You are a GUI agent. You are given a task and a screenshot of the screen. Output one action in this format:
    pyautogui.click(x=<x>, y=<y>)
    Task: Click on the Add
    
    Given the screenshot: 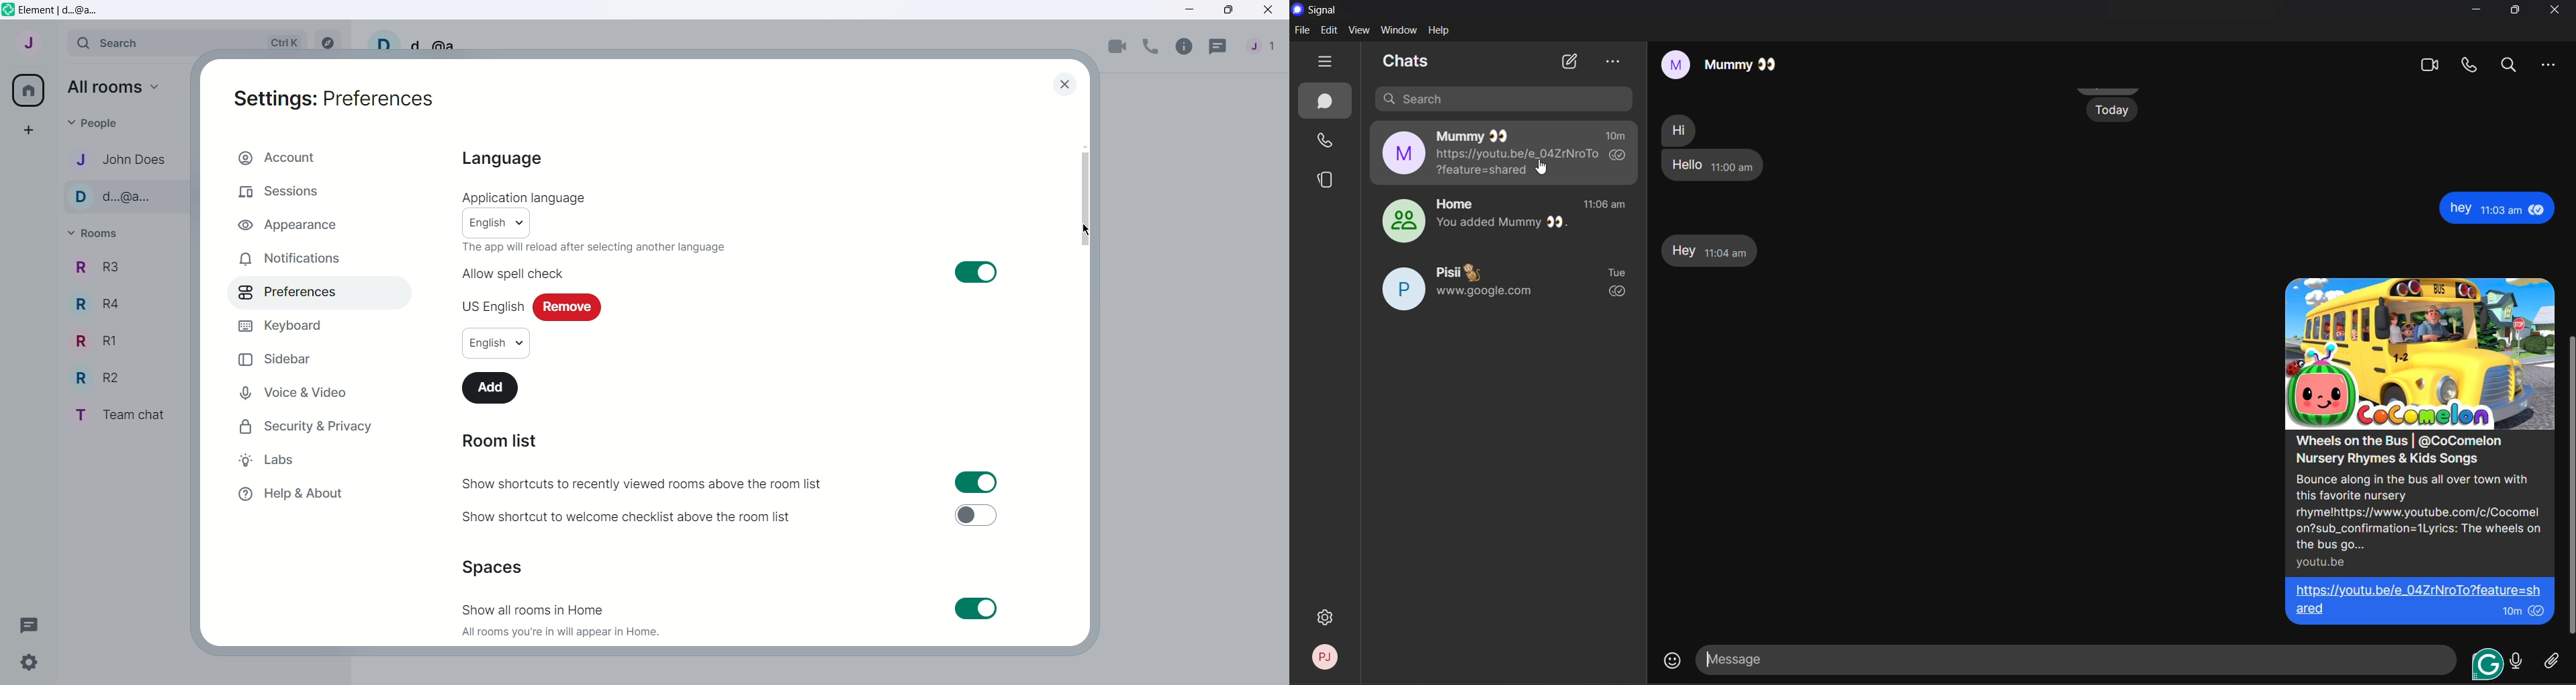 What is the action you would take?
    pyautogui.click(x=490, y=388)
    